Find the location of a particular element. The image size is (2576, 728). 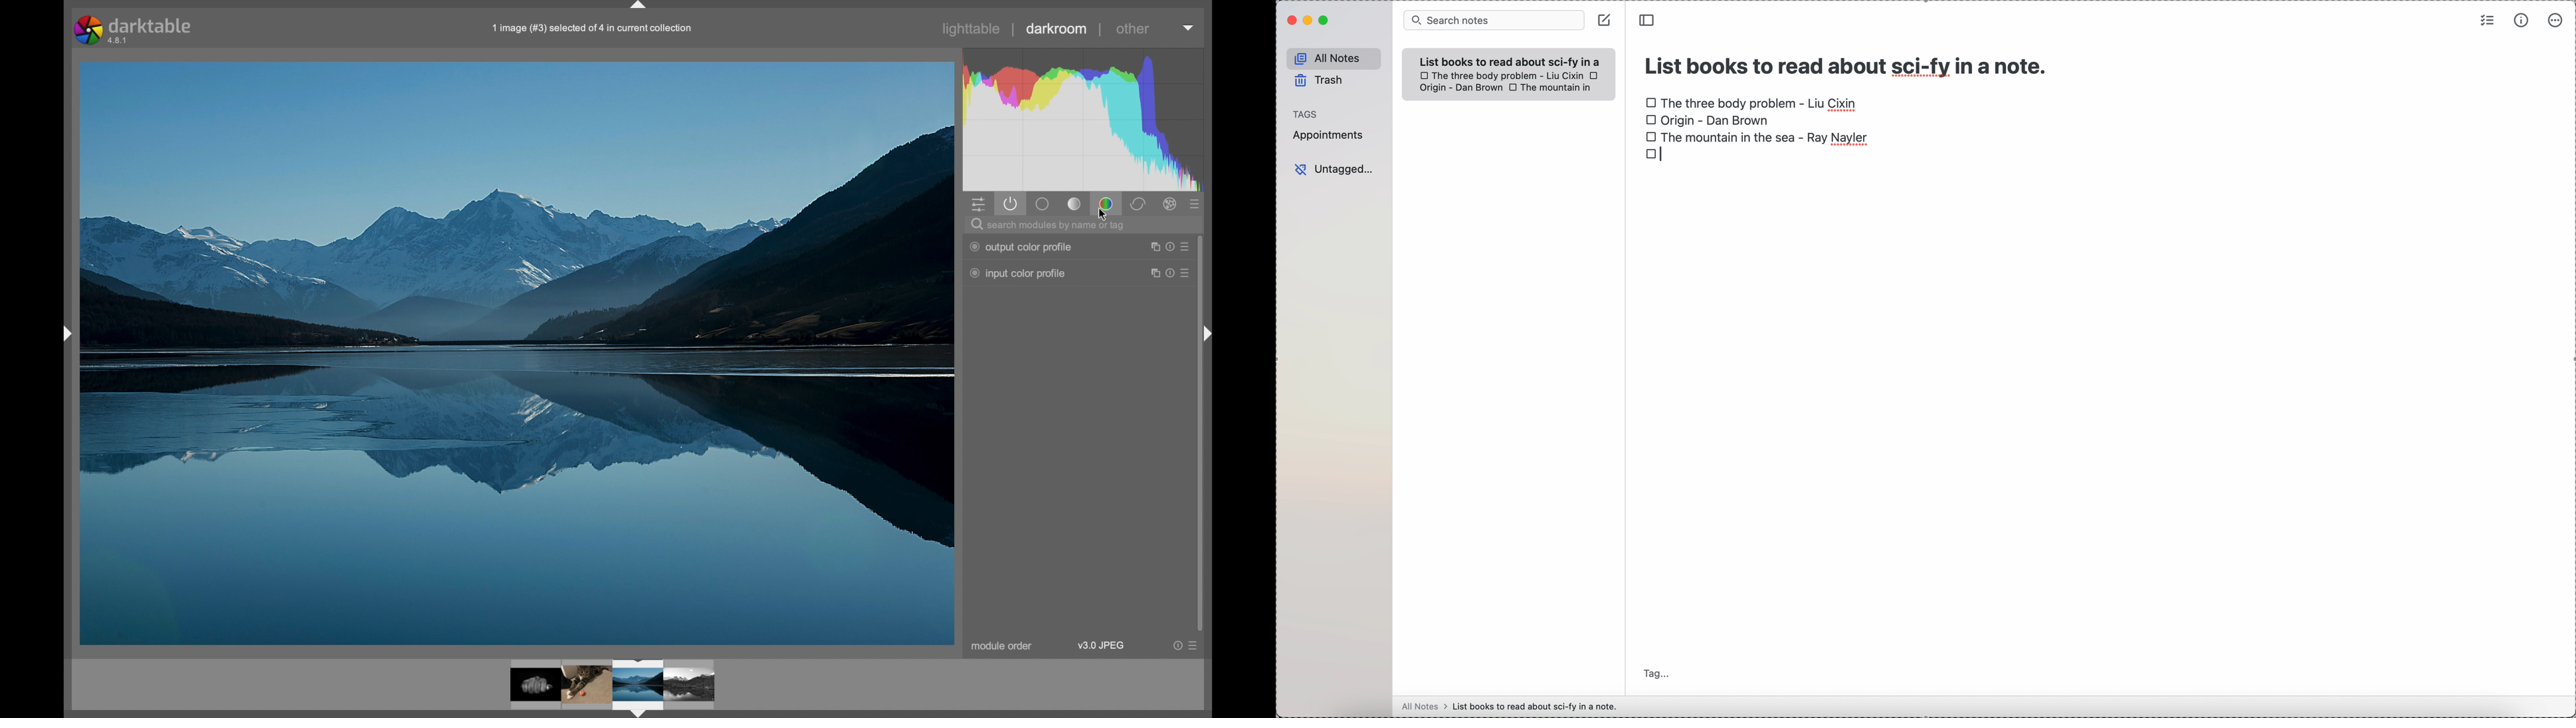

search bar is located at coordinates (1493, 21).